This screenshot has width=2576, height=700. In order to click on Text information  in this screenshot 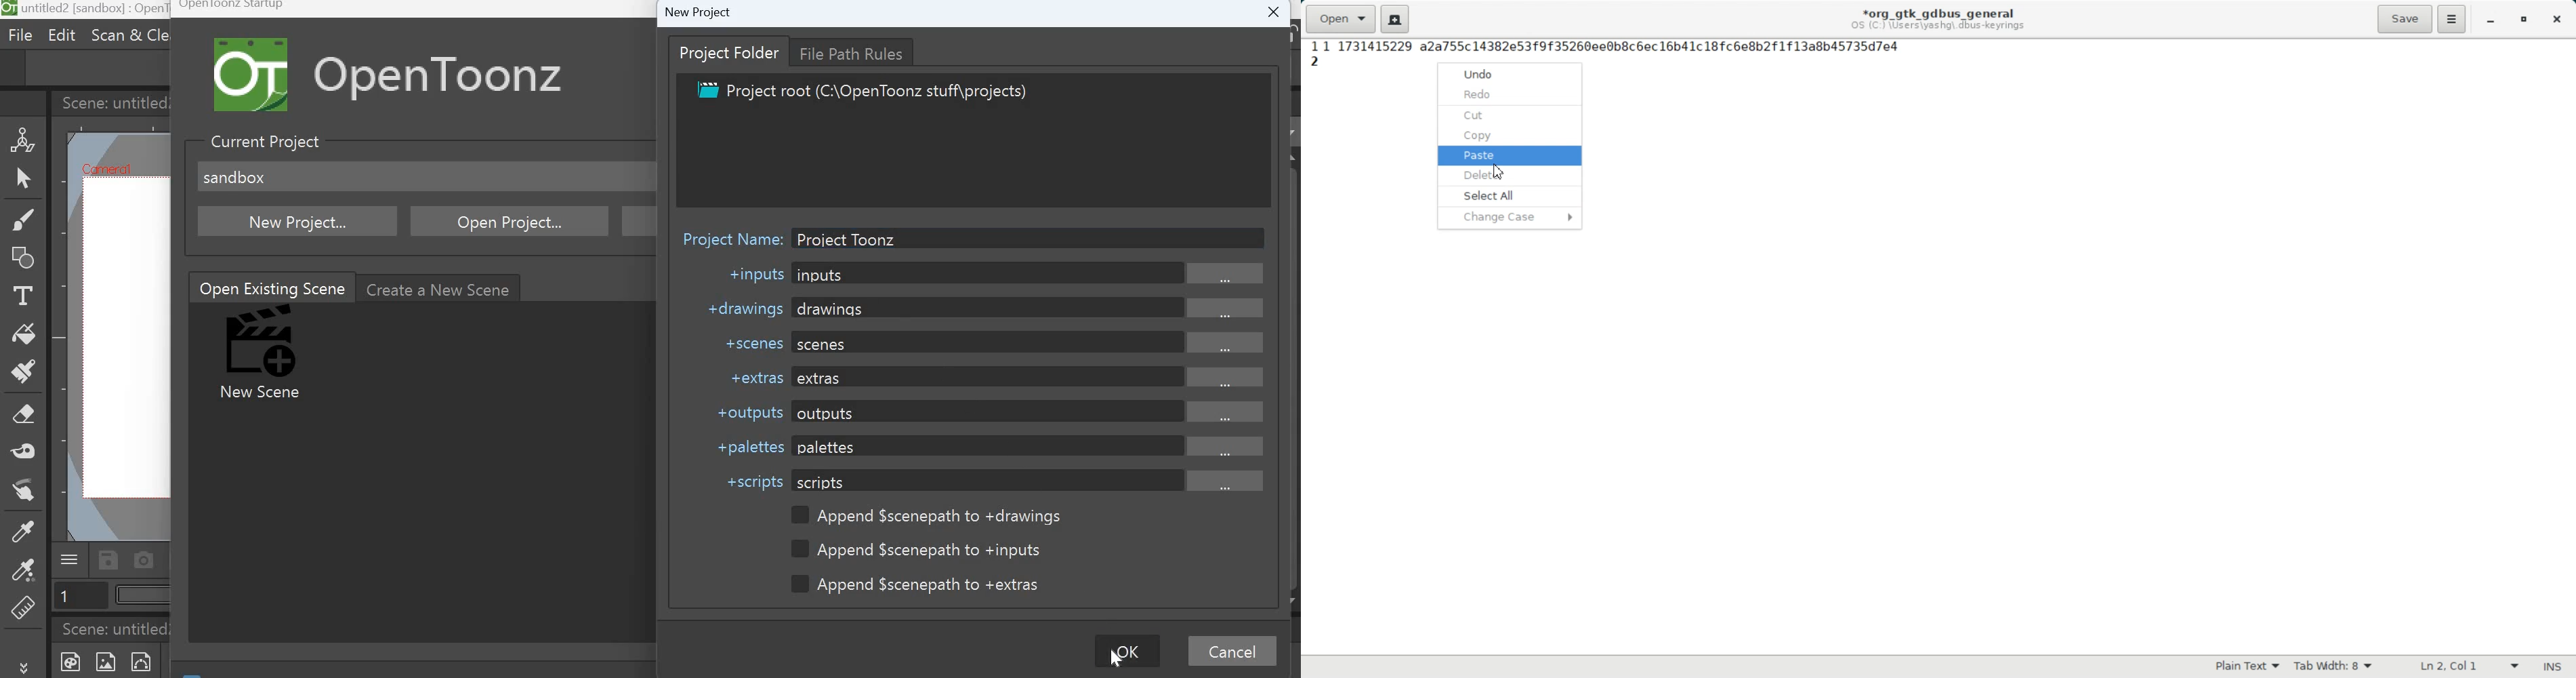, I will do `click(1938, 19)`.